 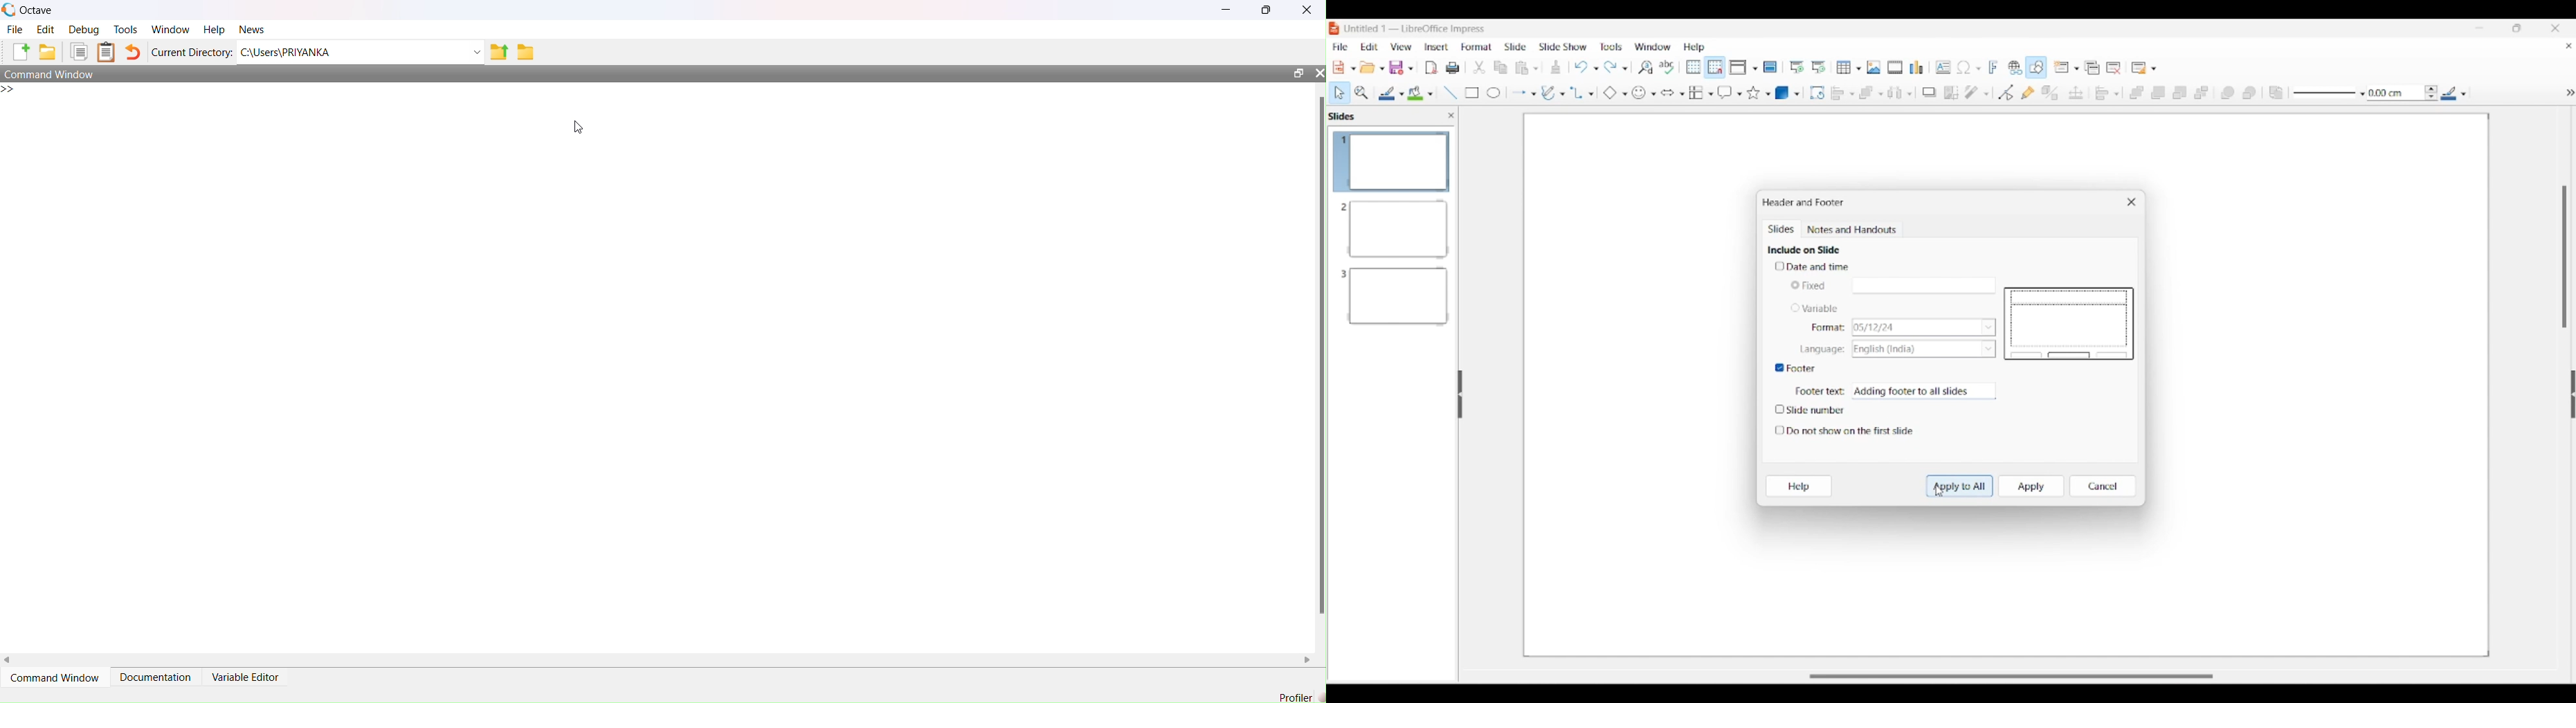 What do you see at coordinates (2006, 92) in the screenshot?
I see `Toggle point edit mode` at bounding box center [2006, 92].